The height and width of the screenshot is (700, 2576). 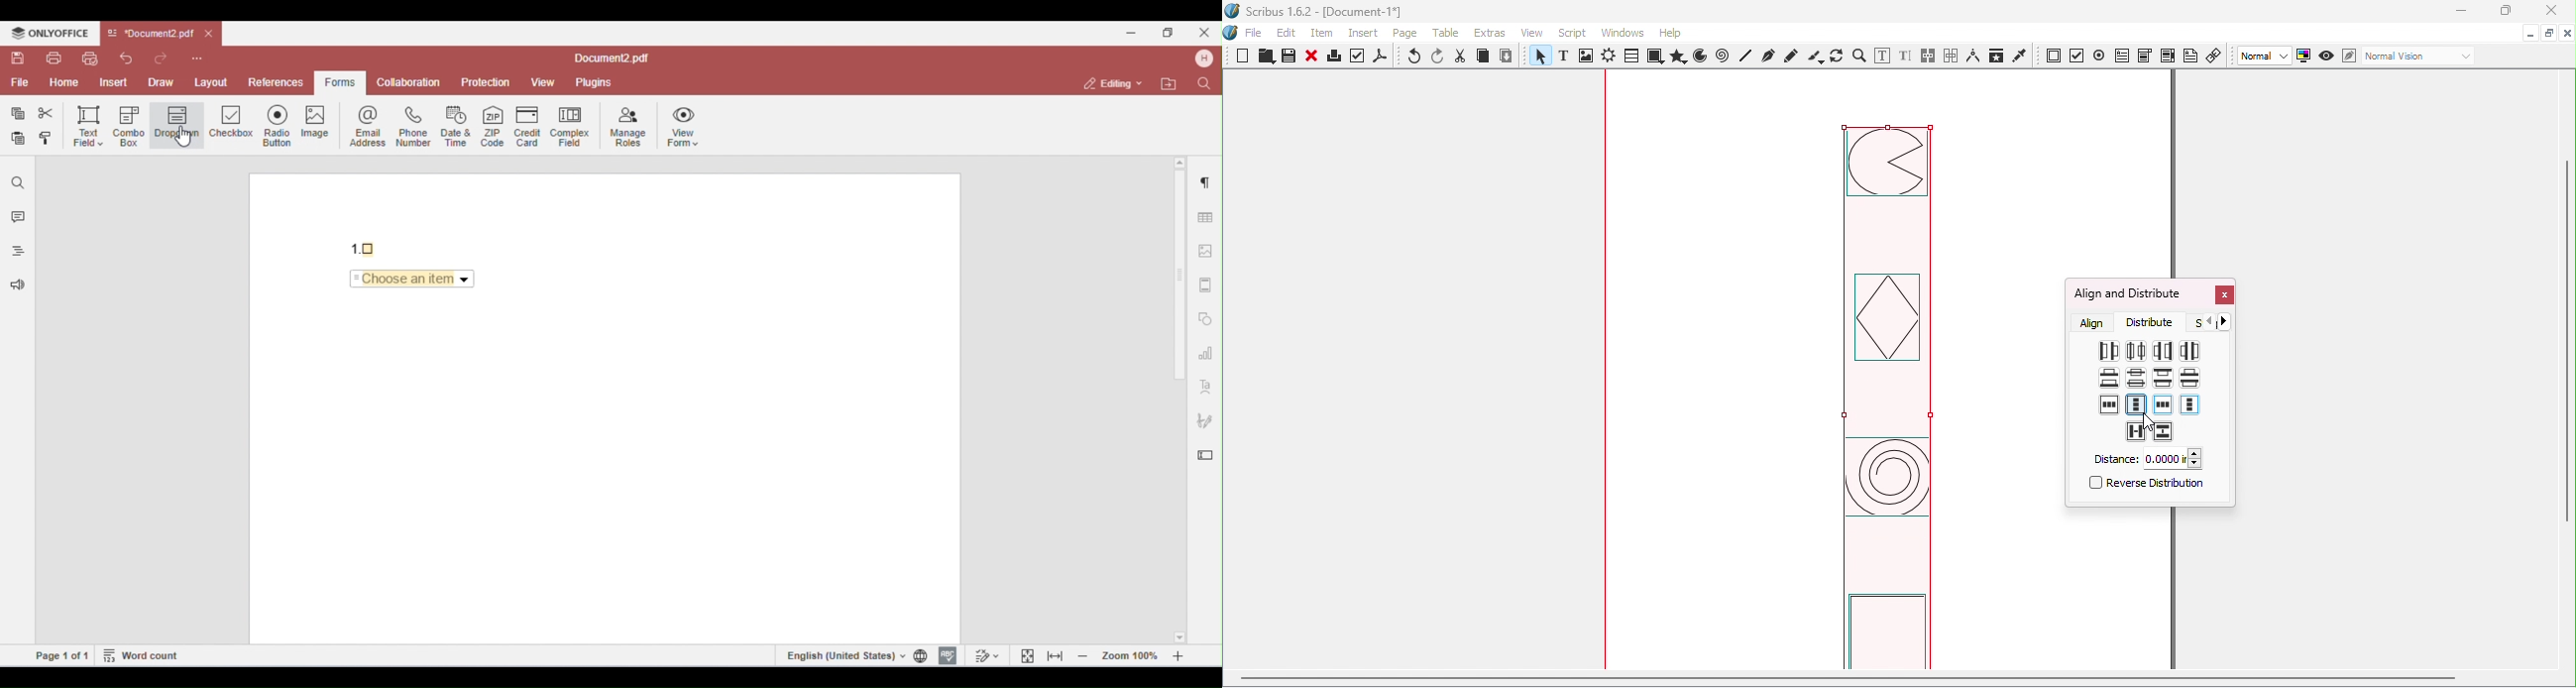 I want to click on Page, so click(x=1408, y=35).